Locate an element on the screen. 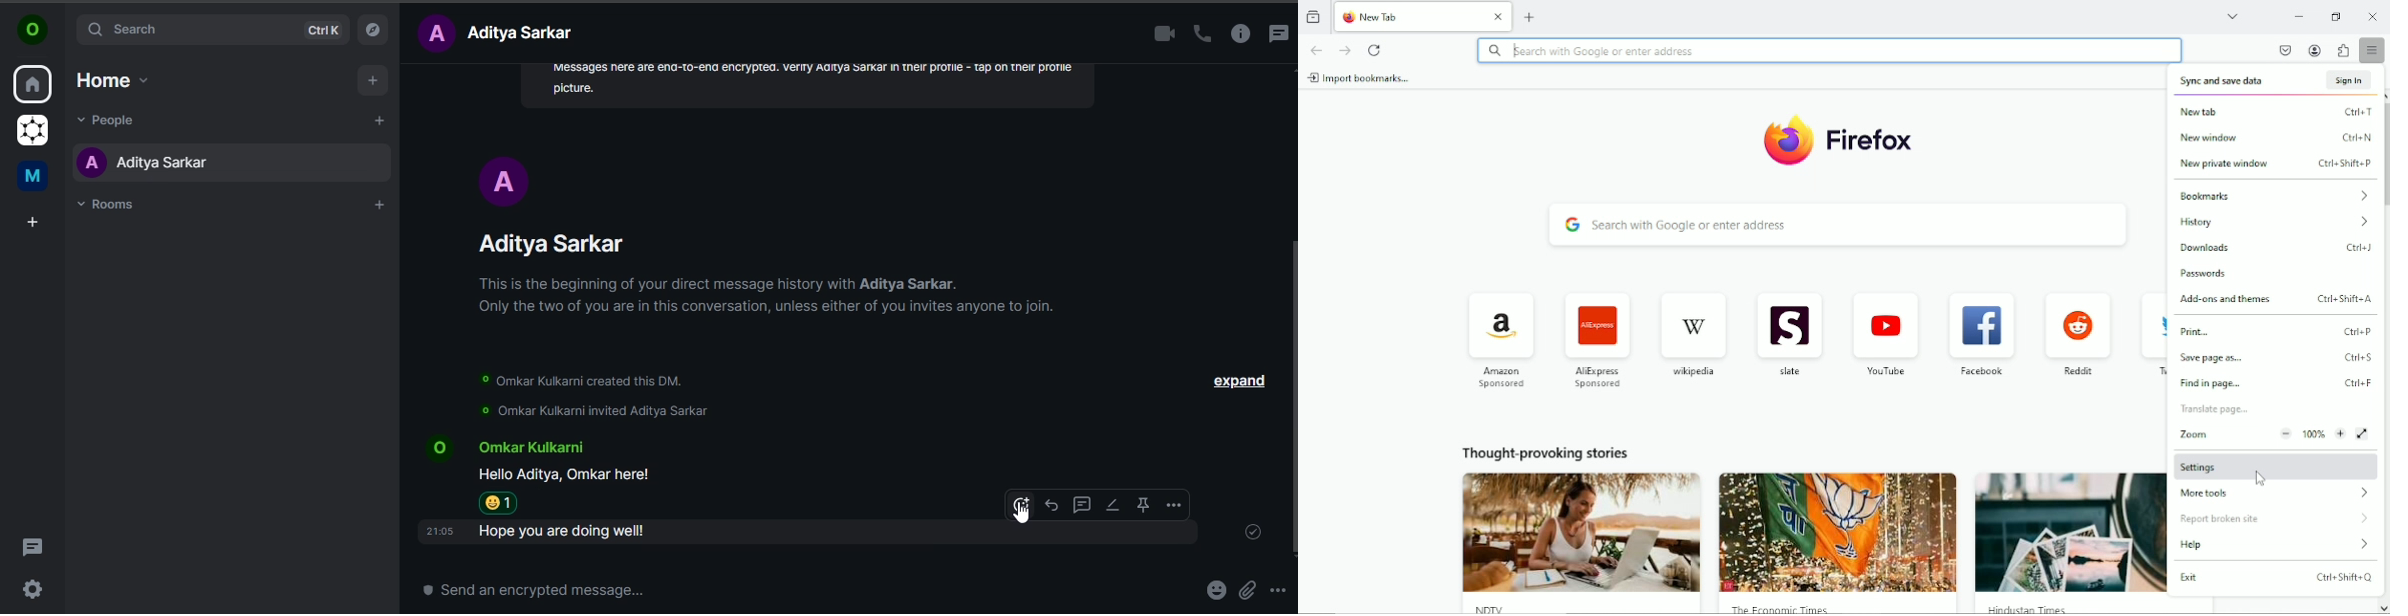  settings is located at coordinates (2274, 468).